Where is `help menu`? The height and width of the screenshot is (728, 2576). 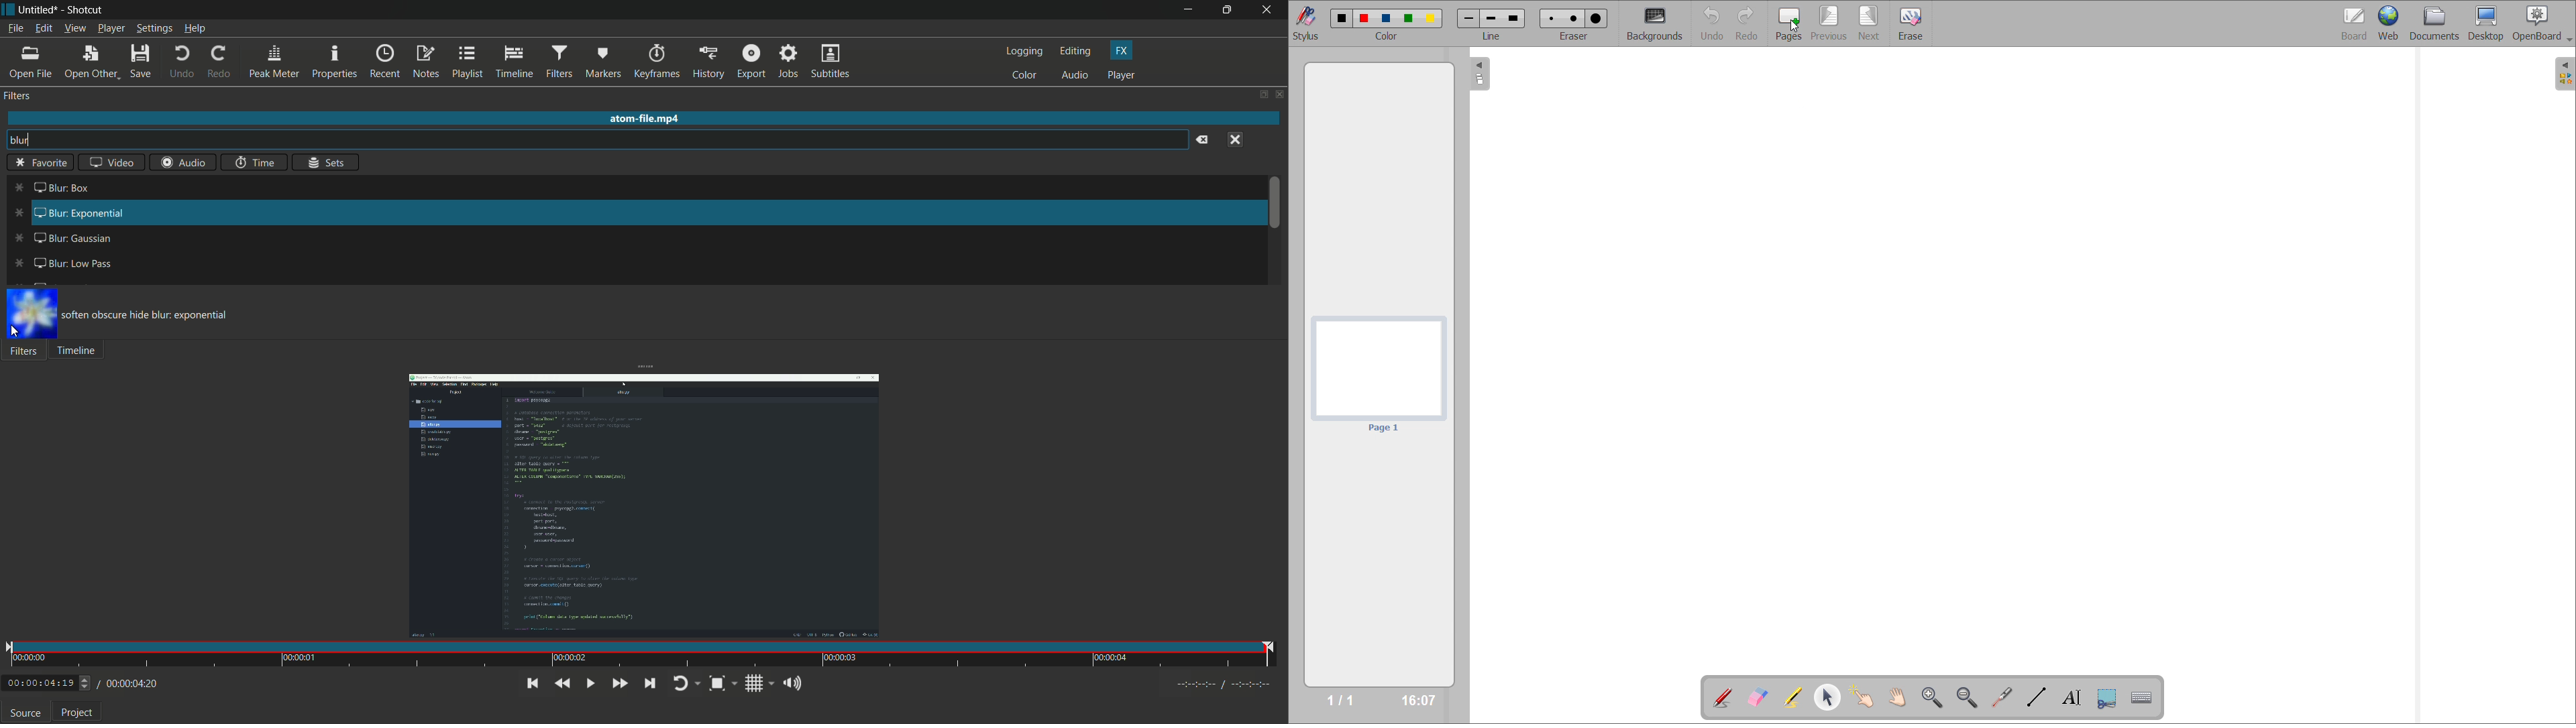
help menu is located at coordinates (197, 29).